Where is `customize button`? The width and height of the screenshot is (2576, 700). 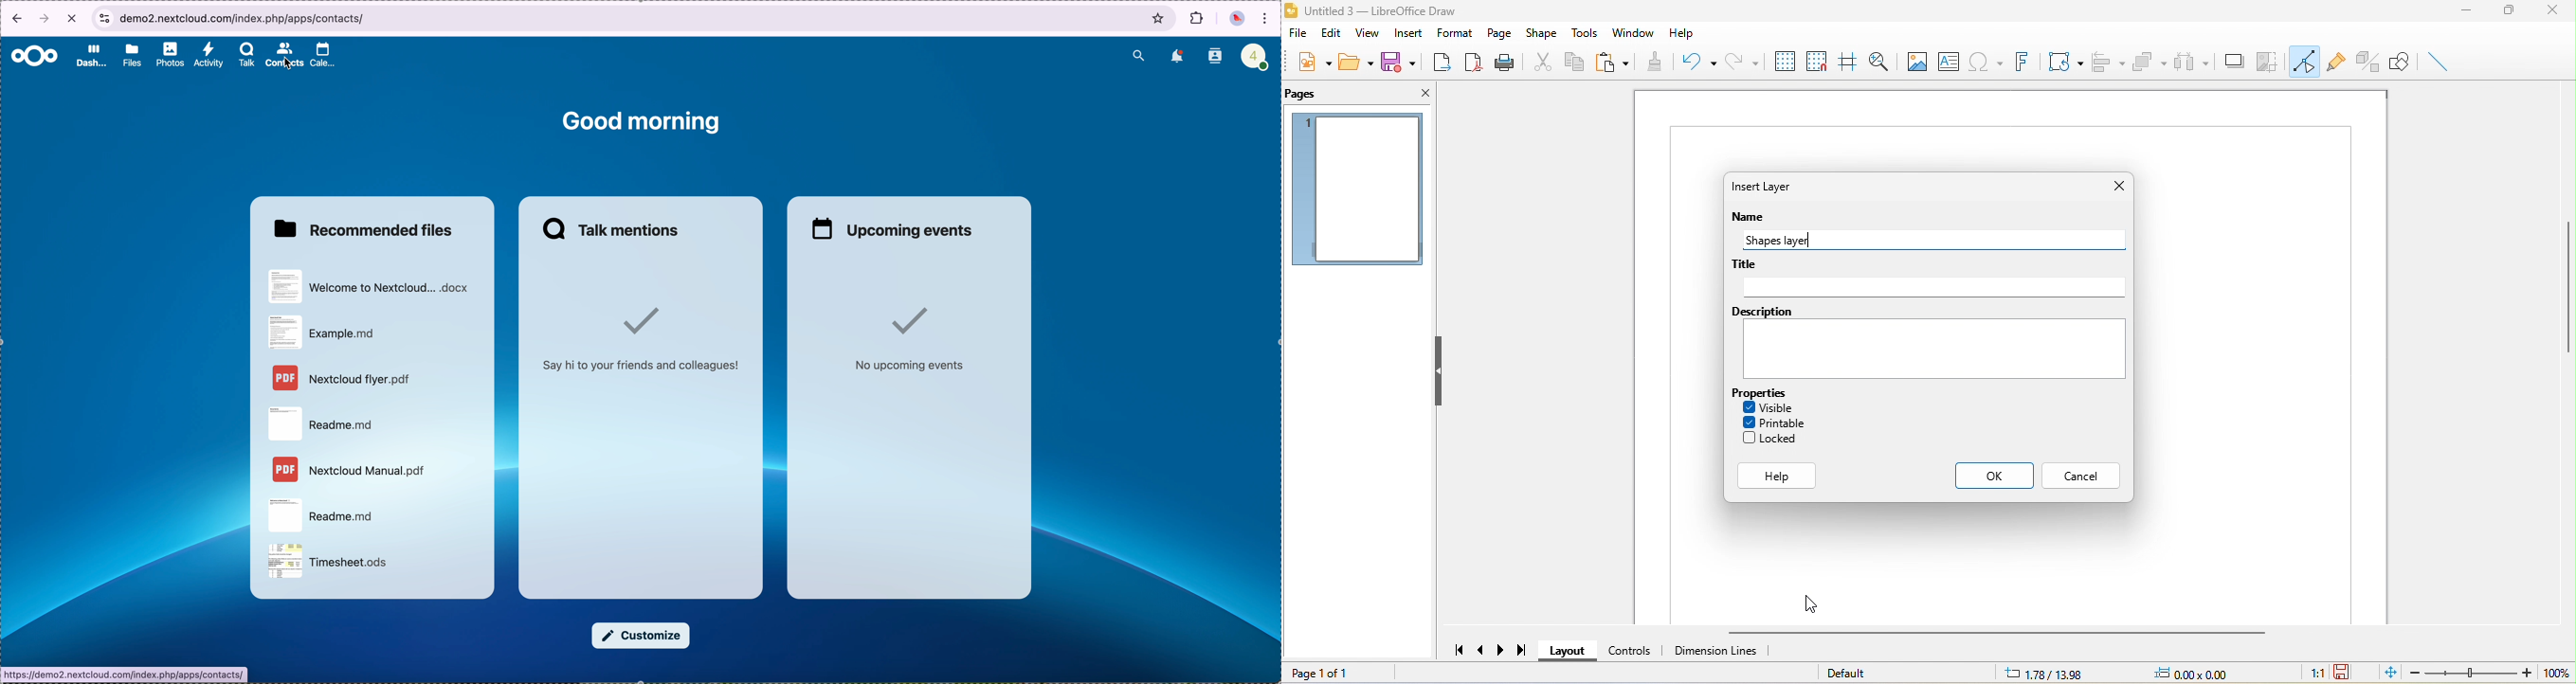 customize button is located at coordinates (642, 636).